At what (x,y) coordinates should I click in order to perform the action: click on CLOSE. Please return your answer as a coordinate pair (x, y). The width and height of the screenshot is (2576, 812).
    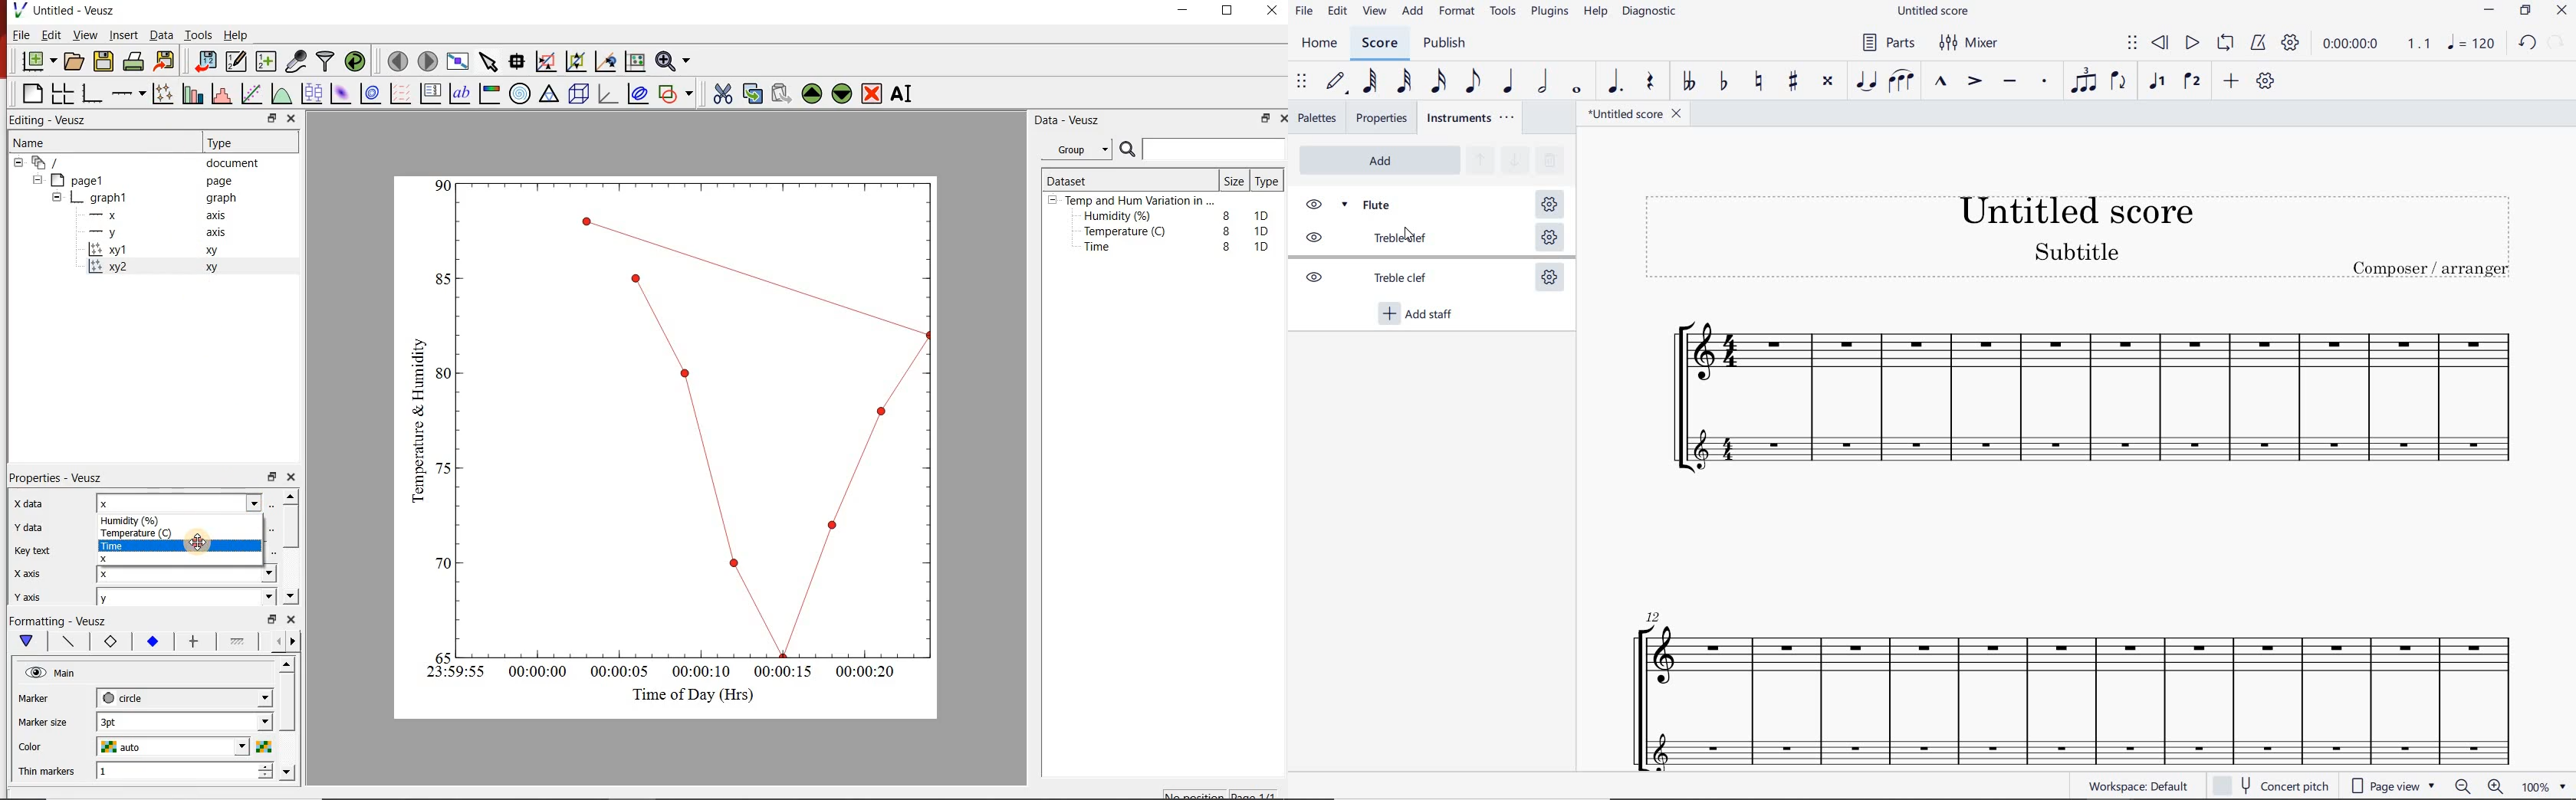
    Looking at the image, I should click on (2561, 11).